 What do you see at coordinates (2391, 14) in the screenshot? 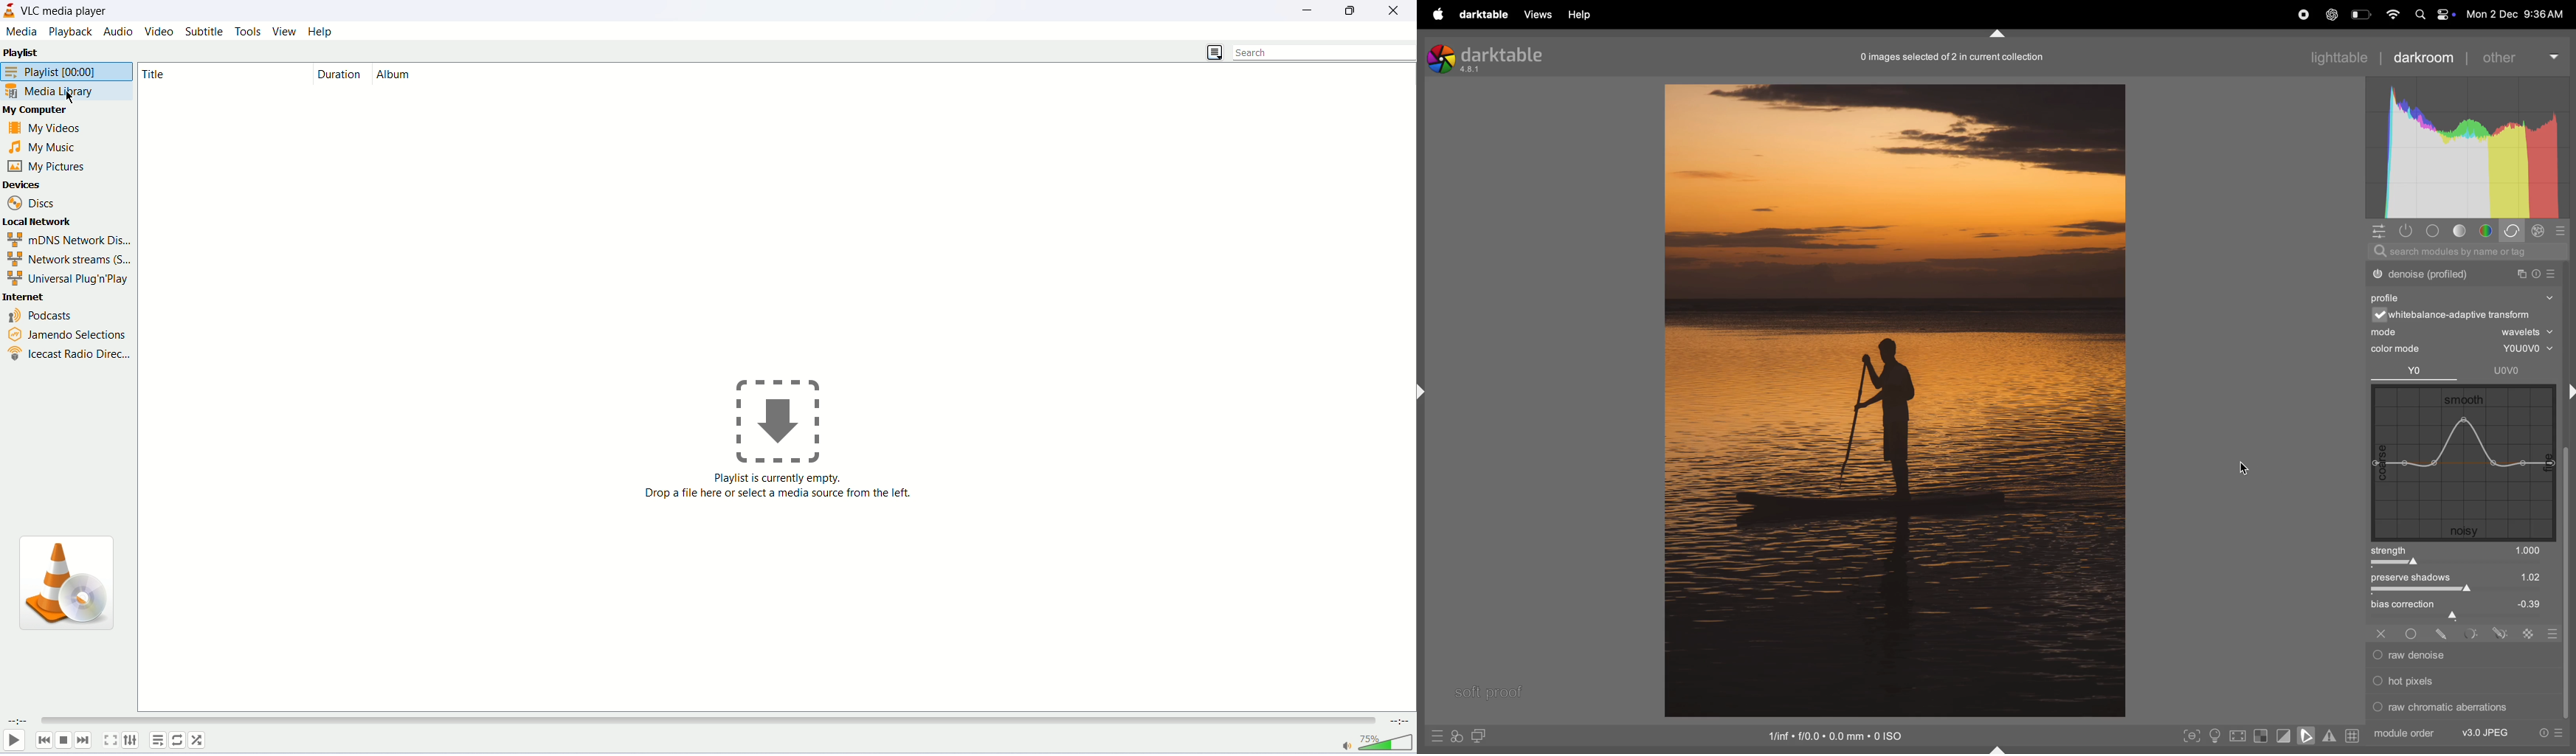
I see `wifi` at bounding box center [2391, 14].